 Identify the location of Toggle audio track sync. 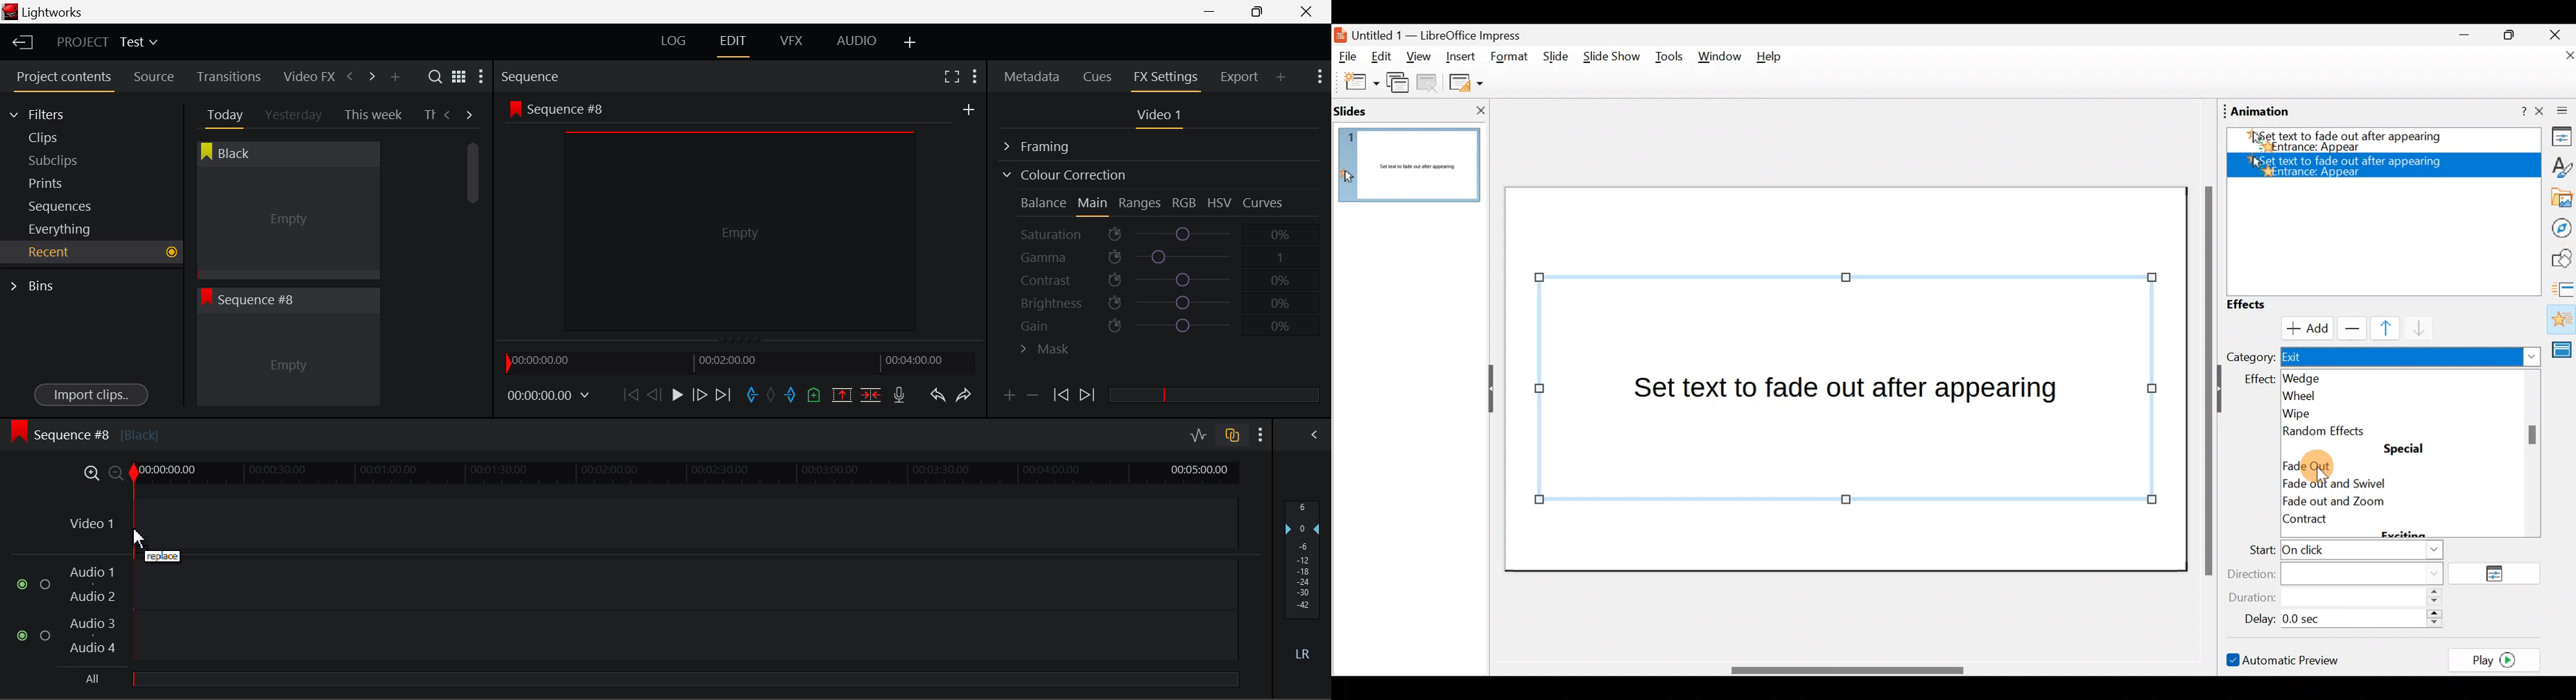
(1233, 434).